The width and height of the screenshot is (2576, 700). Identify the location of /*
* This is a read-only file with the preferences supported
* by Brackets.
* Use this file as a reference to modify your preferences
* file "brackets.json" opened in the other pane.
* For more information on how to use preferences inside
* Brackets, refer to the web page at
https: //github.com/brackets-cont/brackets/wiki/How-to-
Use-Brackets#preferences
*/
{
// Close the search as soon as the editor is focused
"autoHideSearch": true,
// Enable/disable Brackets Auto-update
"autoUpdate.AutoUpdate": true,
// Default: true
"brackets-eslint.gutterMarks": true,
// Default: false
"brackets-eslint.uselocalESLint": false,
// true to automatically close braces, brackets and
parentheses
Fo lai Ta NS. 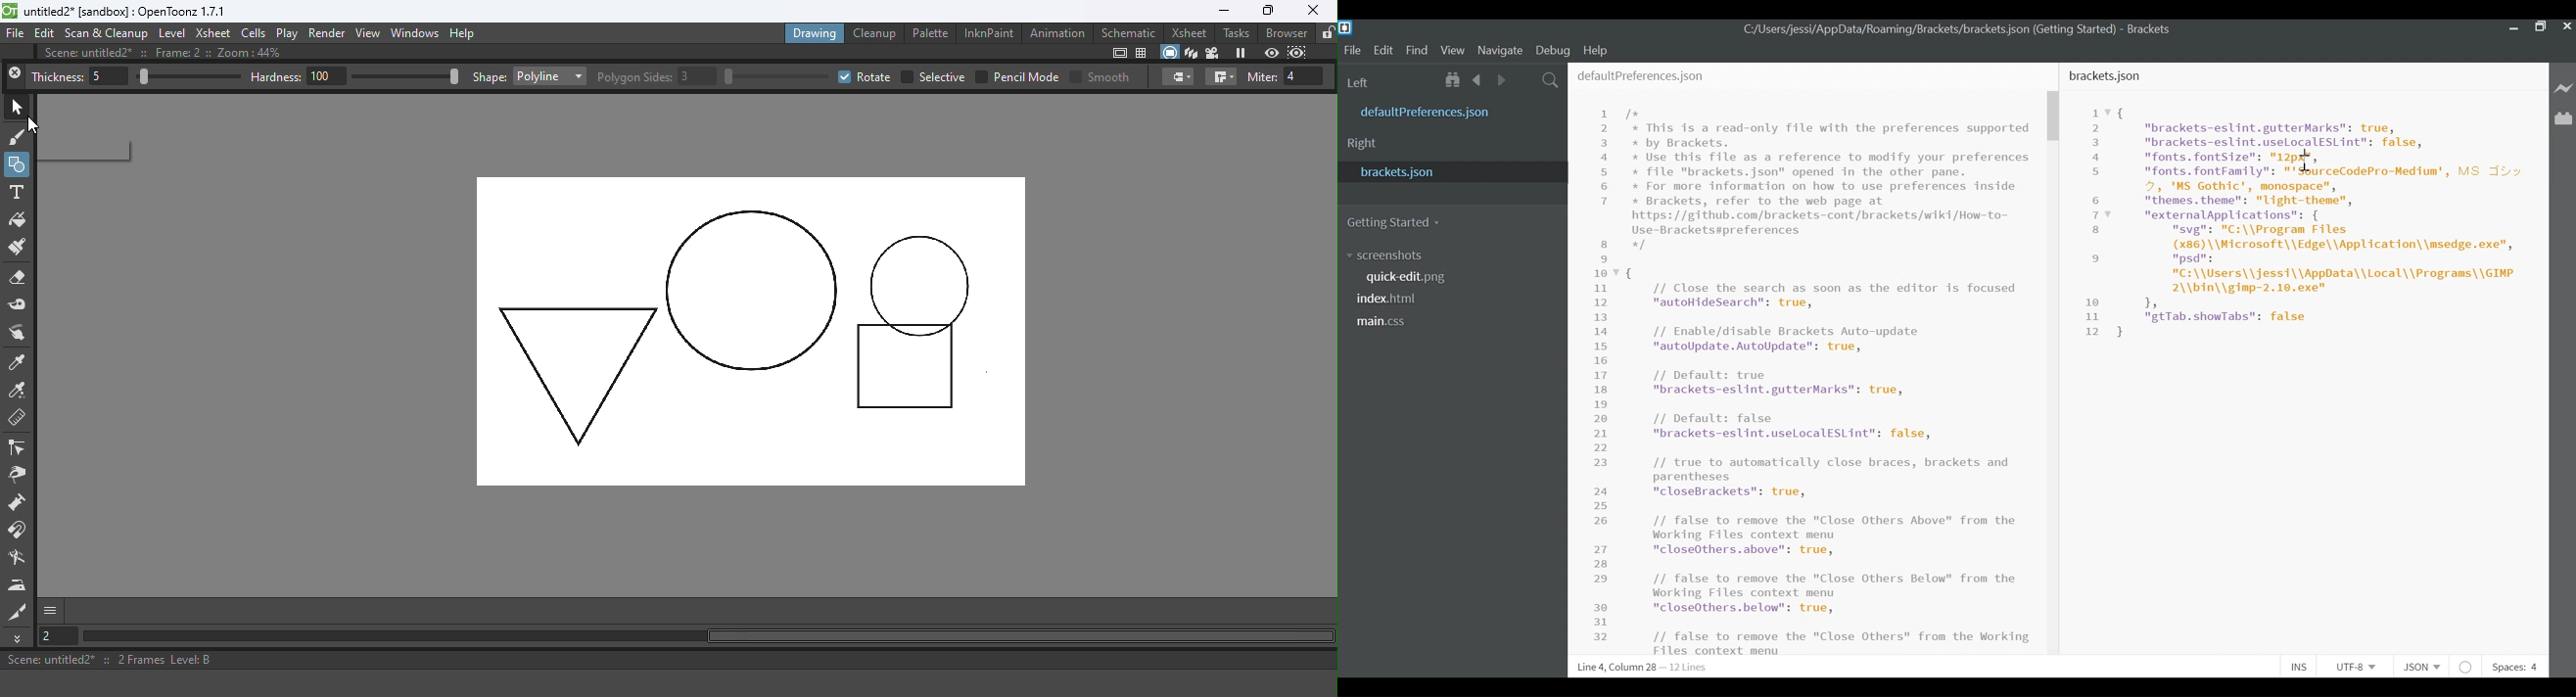
(1829, 372).